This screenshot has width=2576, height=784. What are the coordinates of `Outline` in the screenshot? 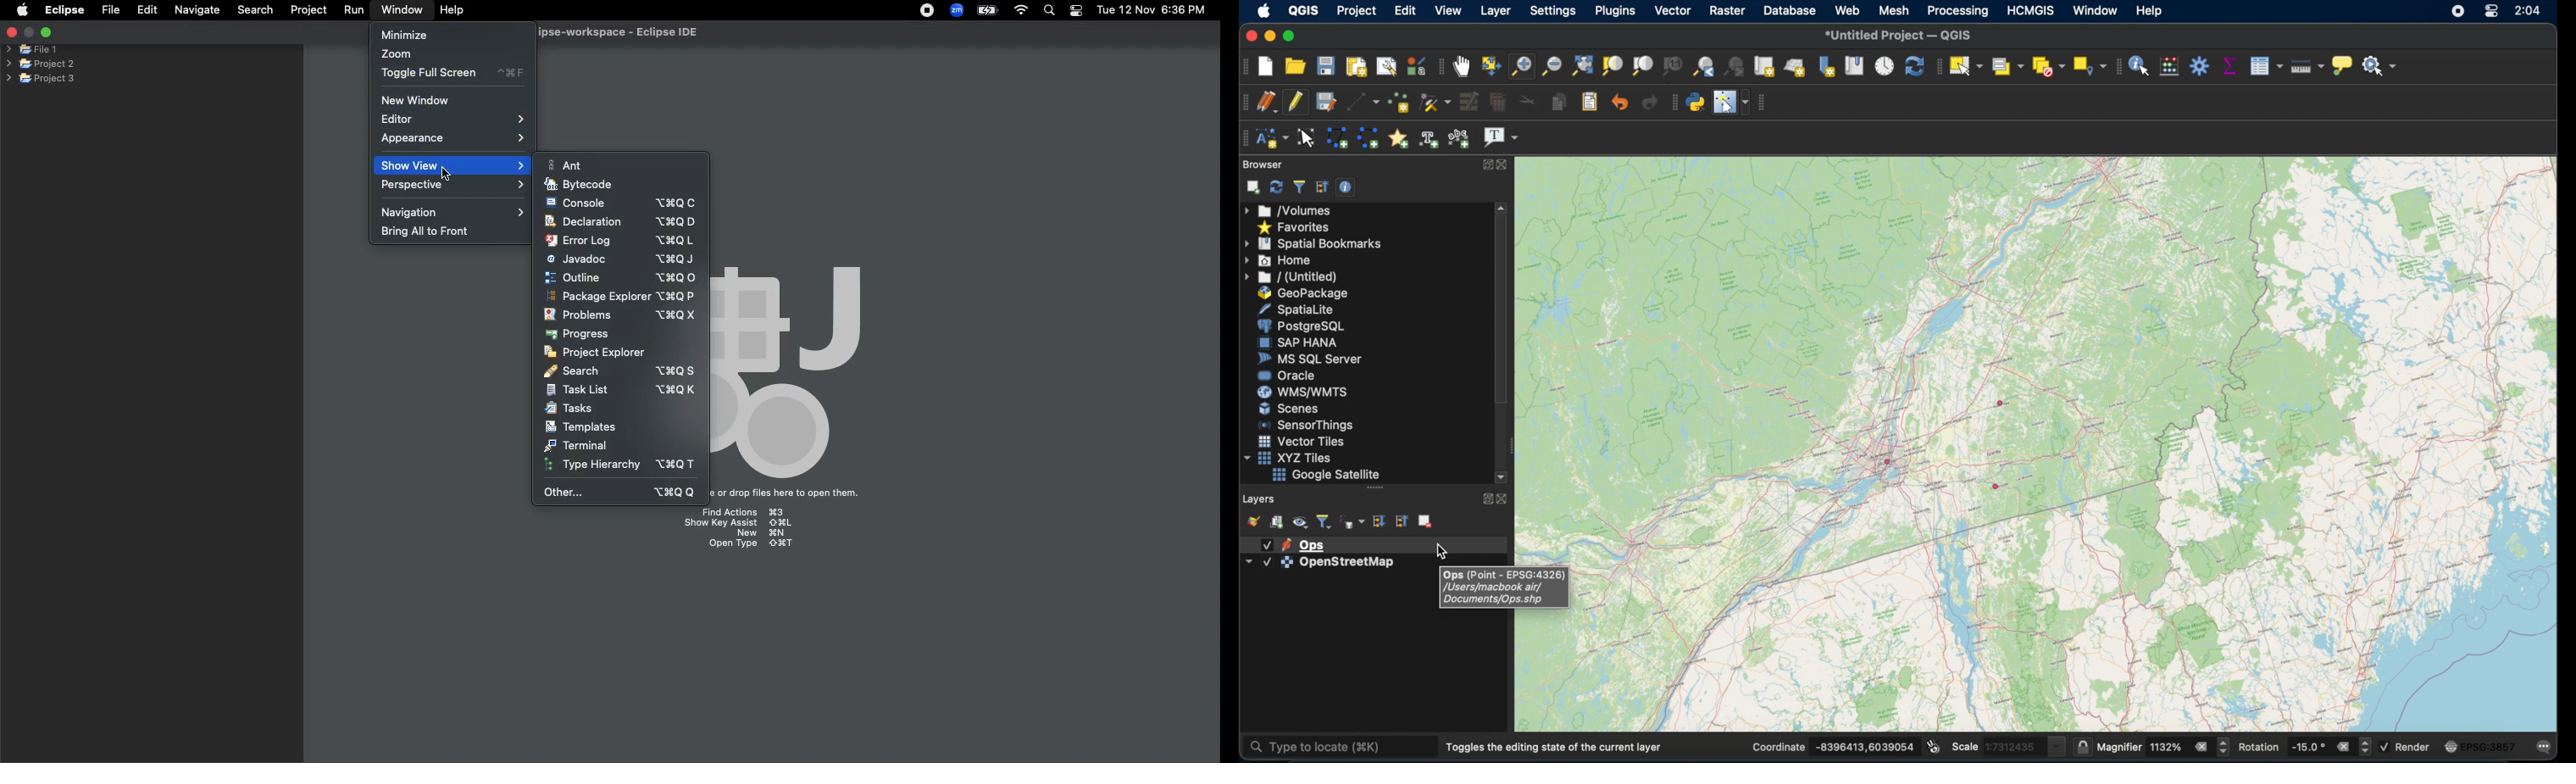 It's located at (620, 277).